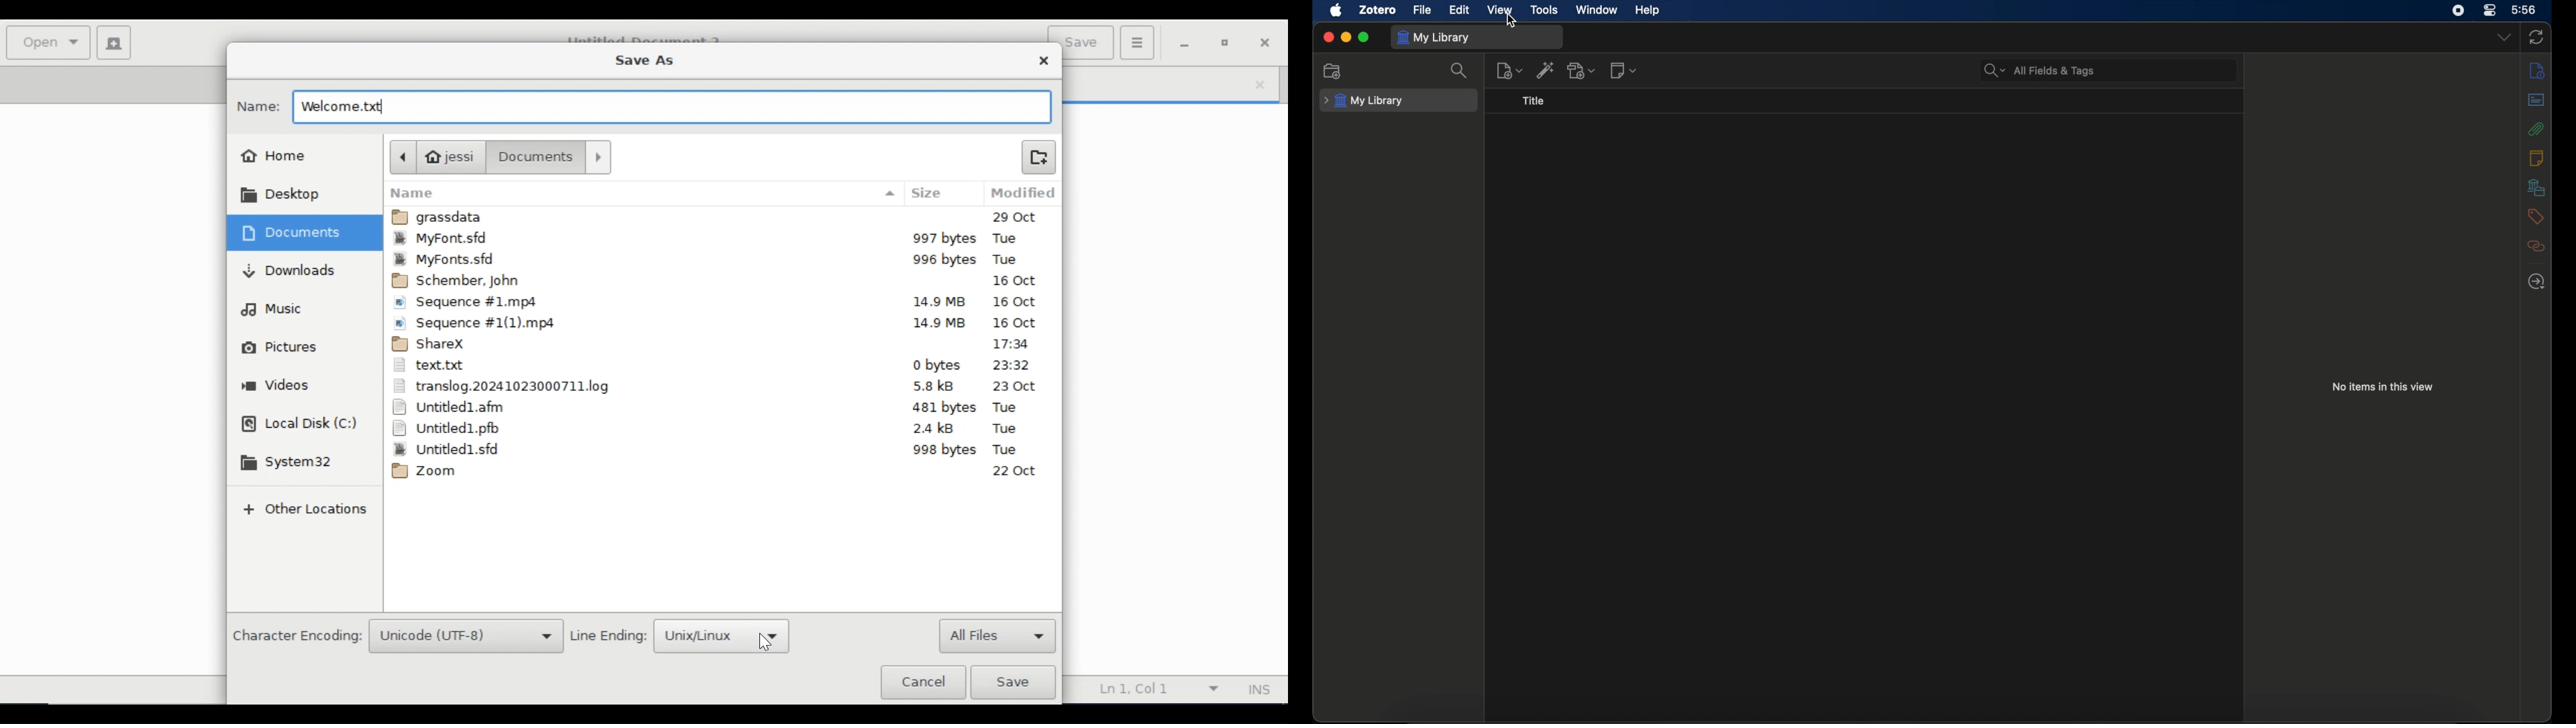 This screenshot has height=728, width=2576. What do you see at coordinates (280, 311) in the screenshot?
I see `Music` at bounding box center [280, 311].